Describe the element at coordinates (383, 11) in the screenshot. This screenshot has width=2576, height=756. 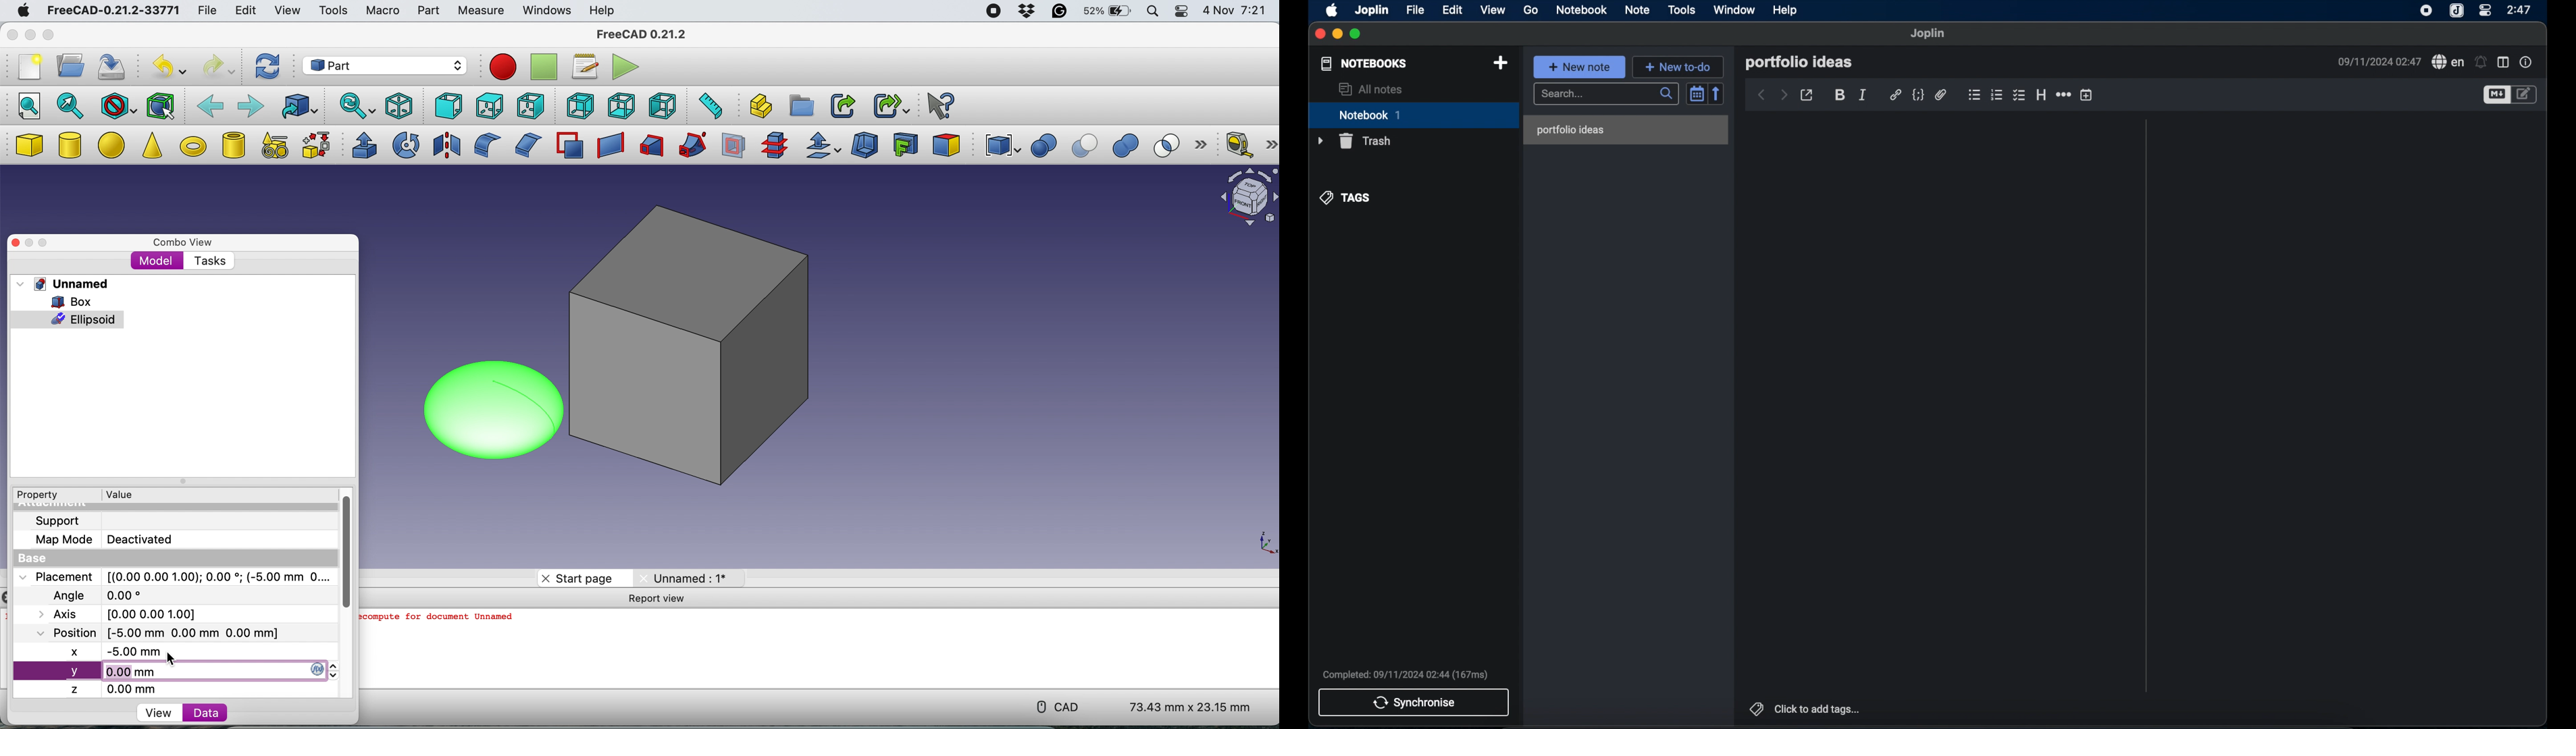
I see `macro` at that location.